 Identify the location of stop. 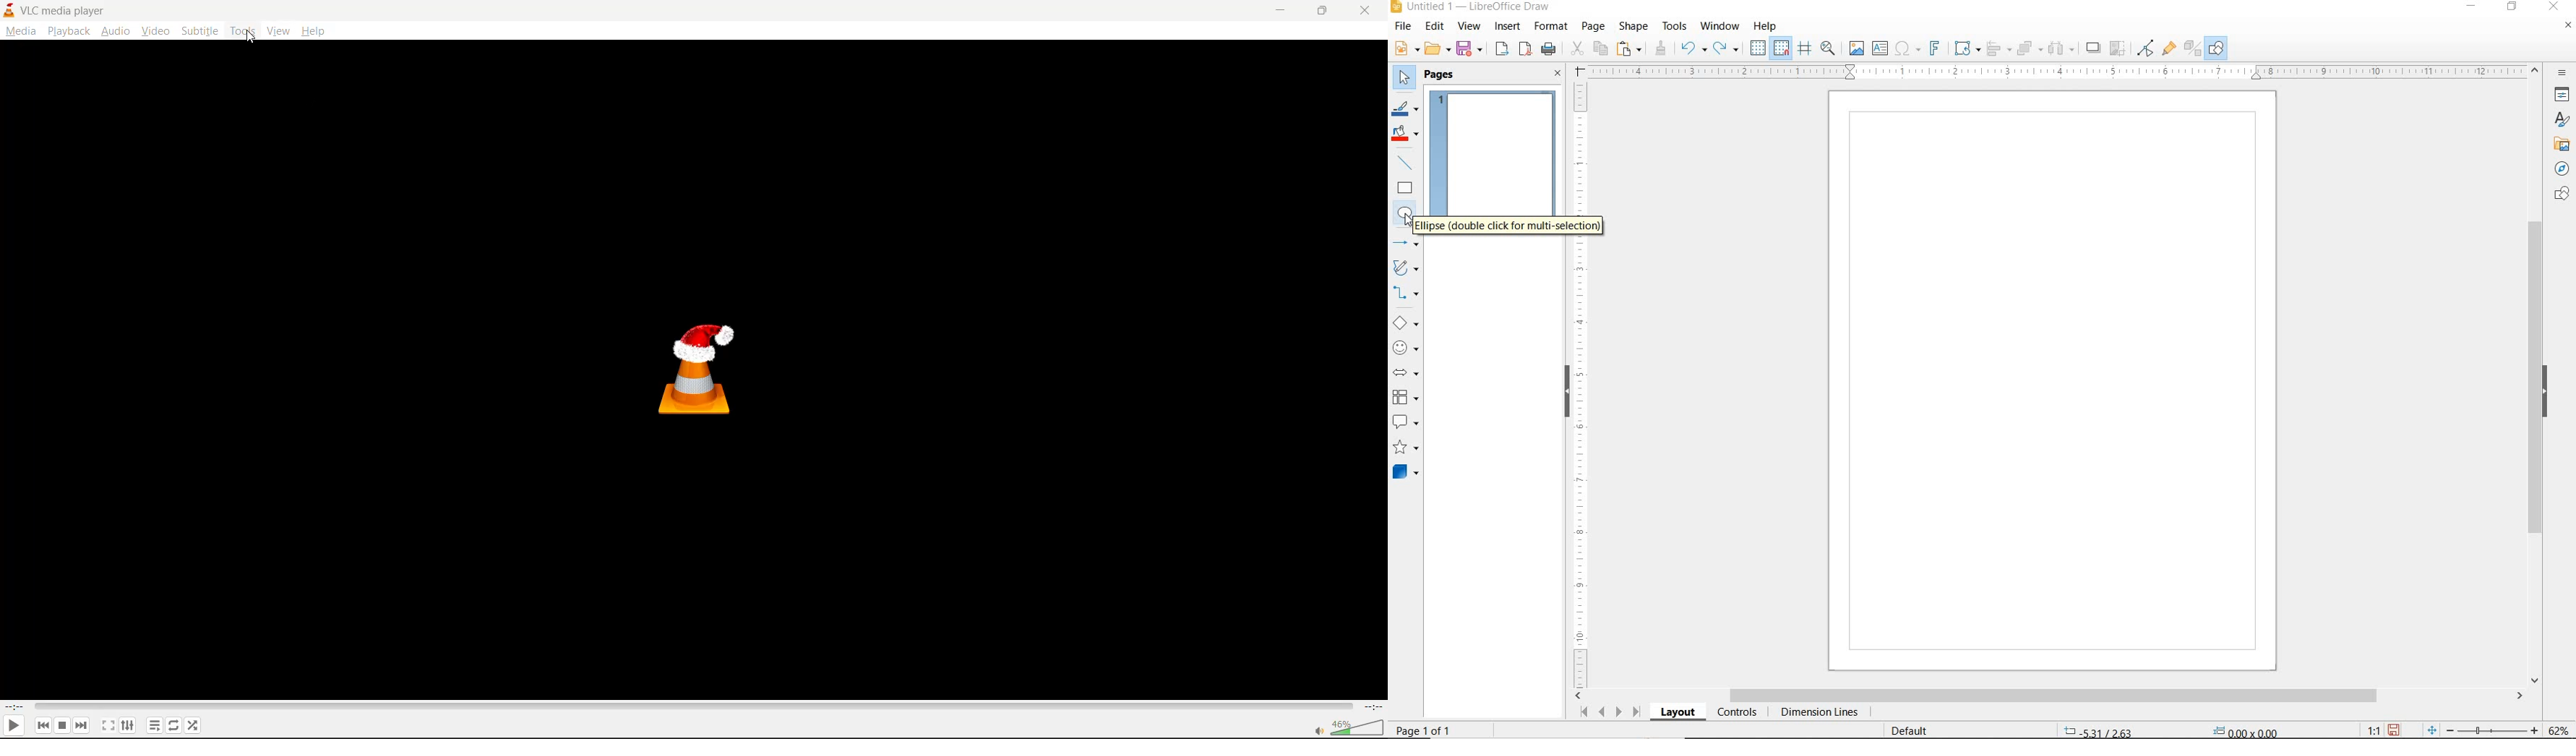
(64, 725).